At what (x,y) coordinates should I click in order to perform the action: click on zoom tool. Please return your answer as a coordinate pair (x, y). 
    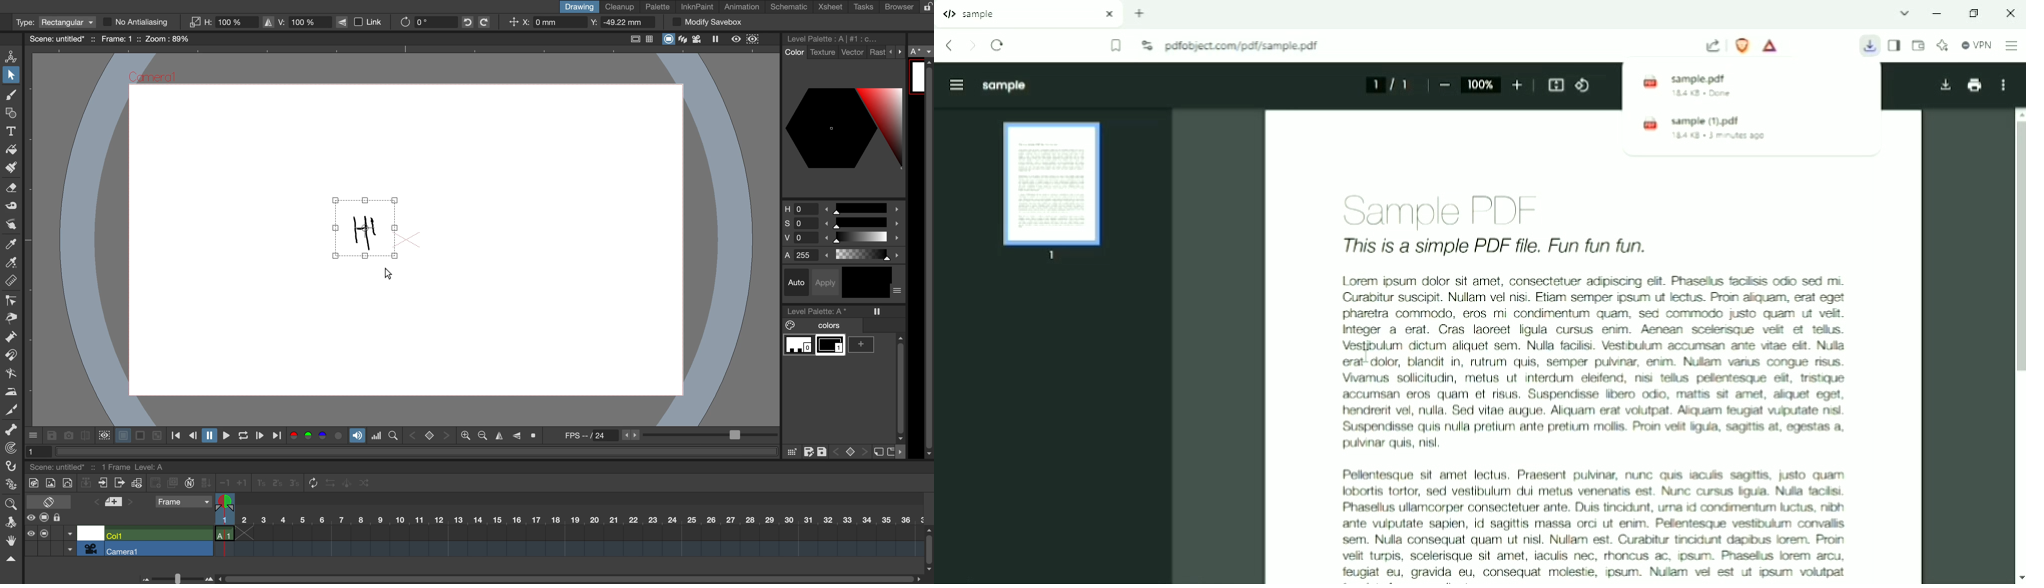
    Looking at the image, I should click on (10, 503).